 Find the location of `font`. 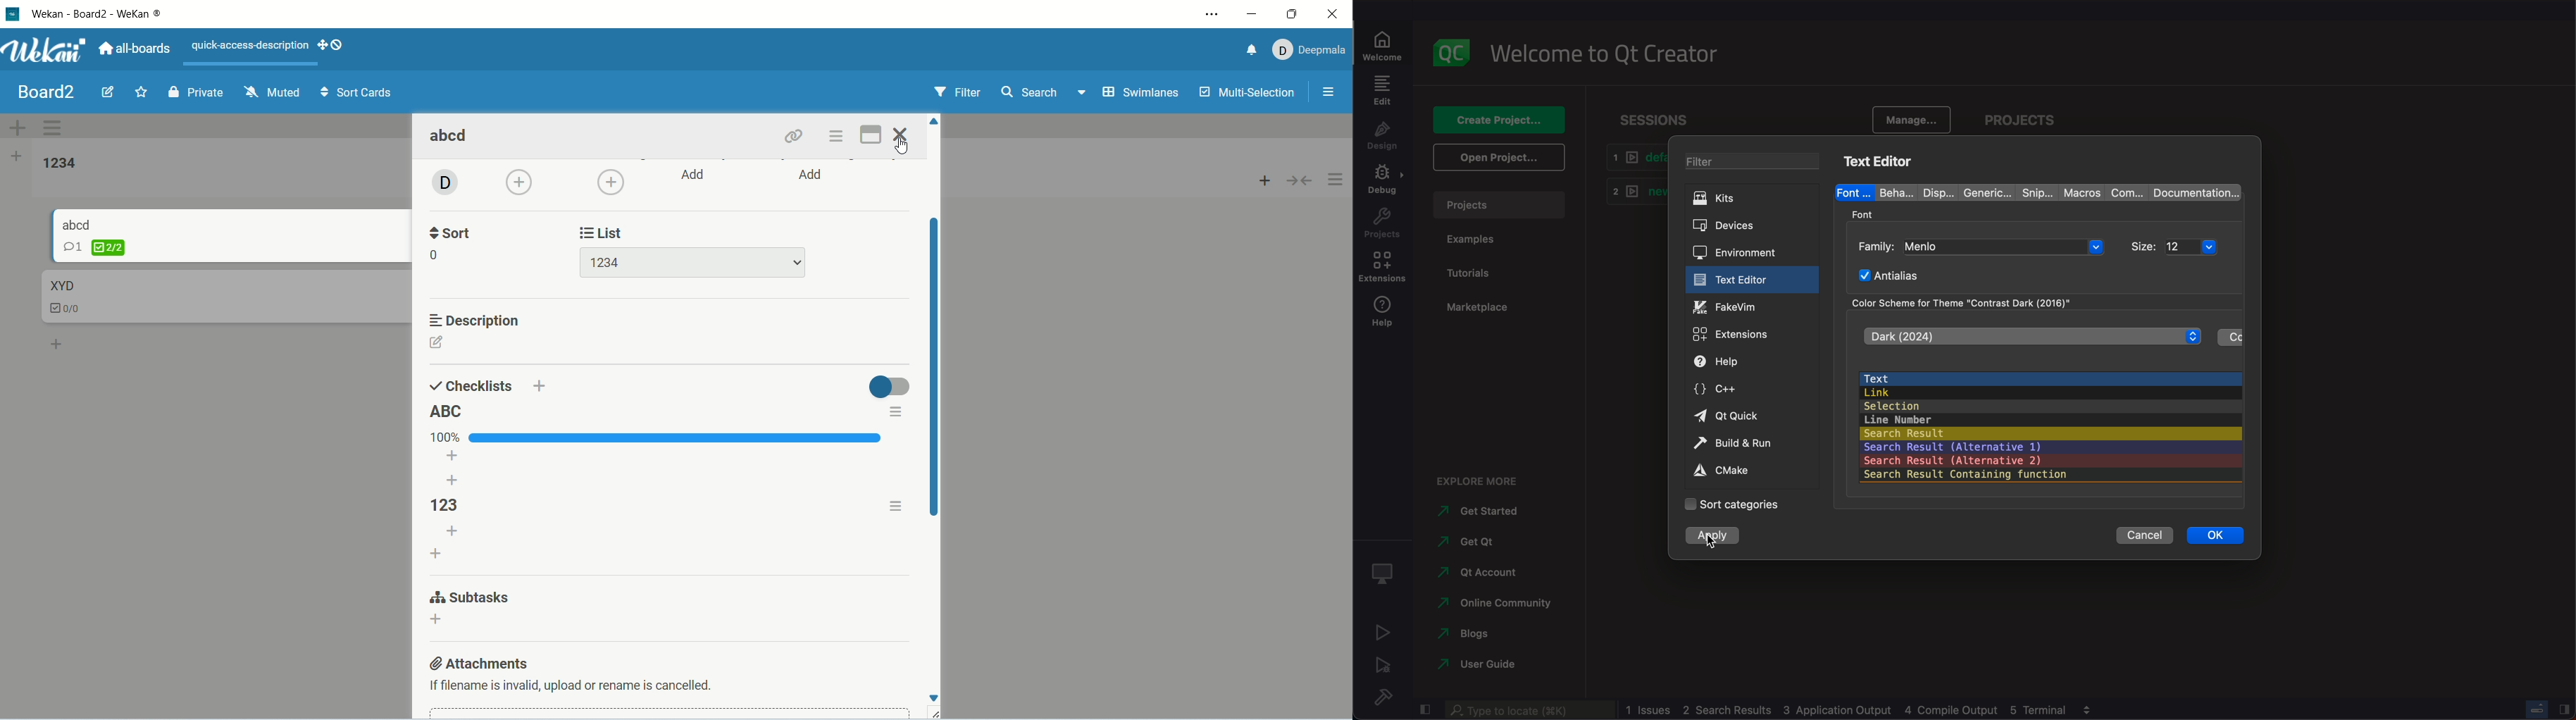

font is located at coordinates (1867, 213).